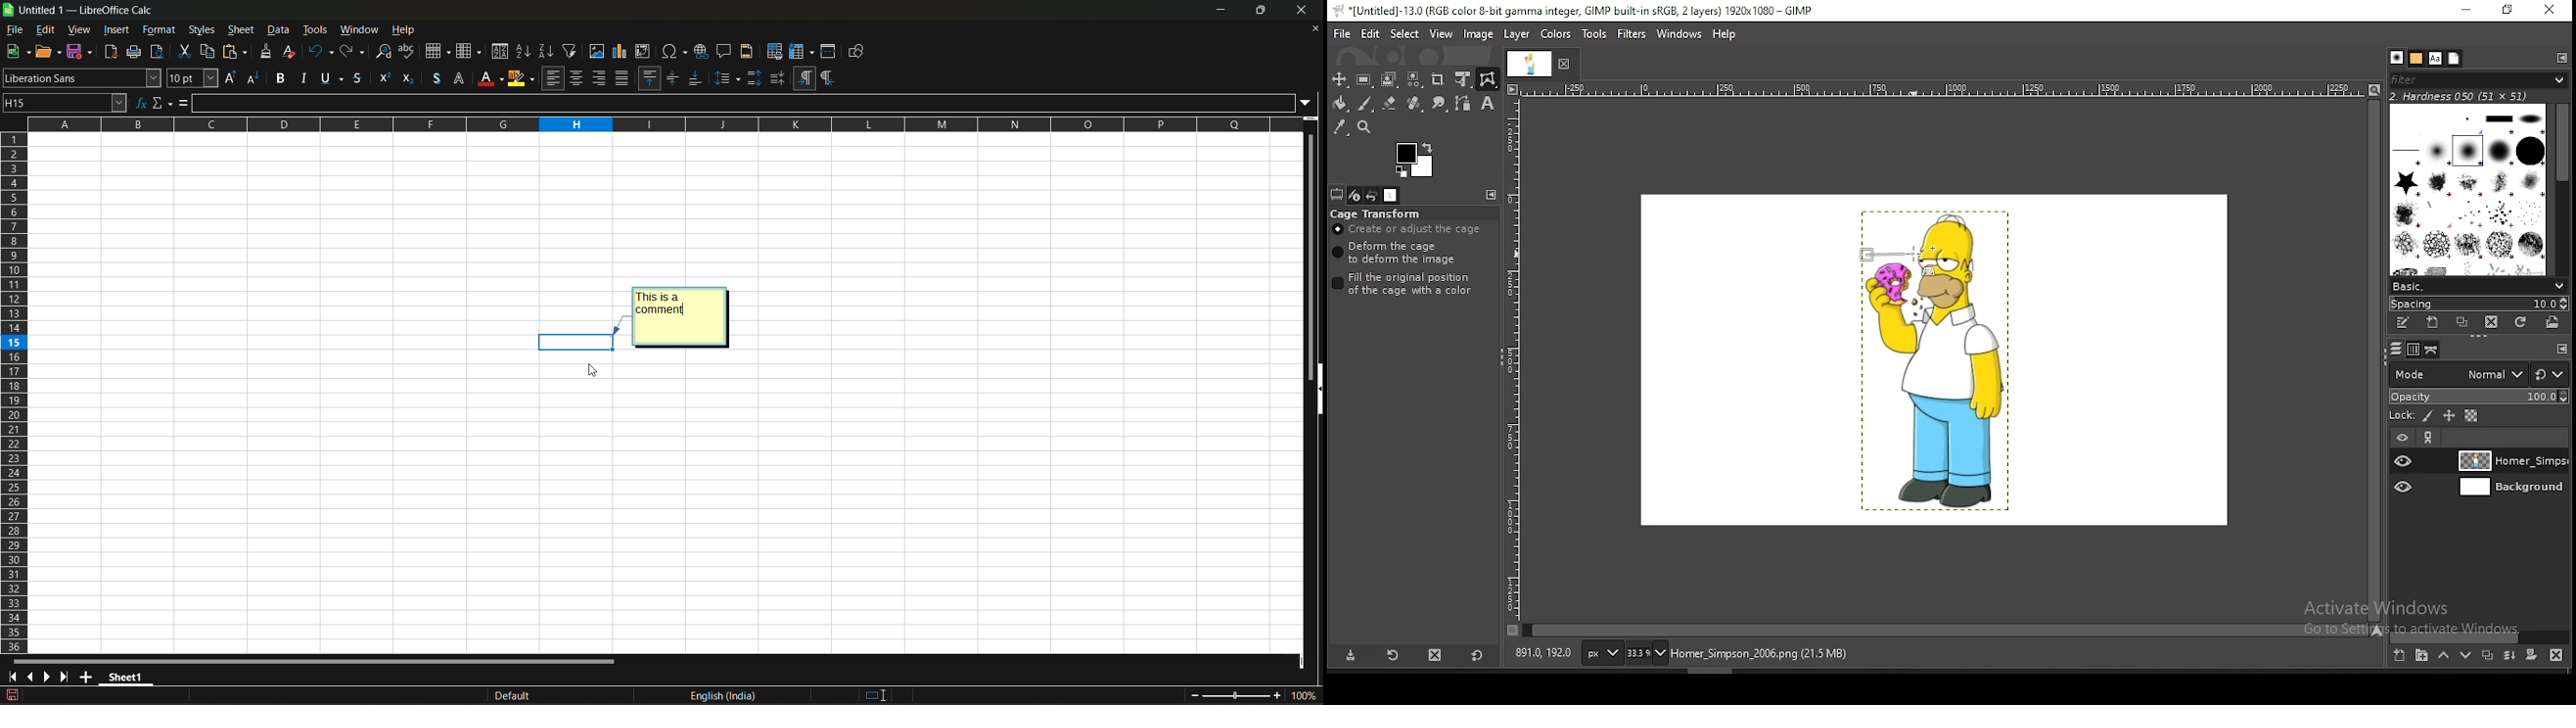 This screenshot has height=728, width=2576. Describe the element at coordinates (2470, 417) in the screenshot. I see `lock alpha channel` at that location.